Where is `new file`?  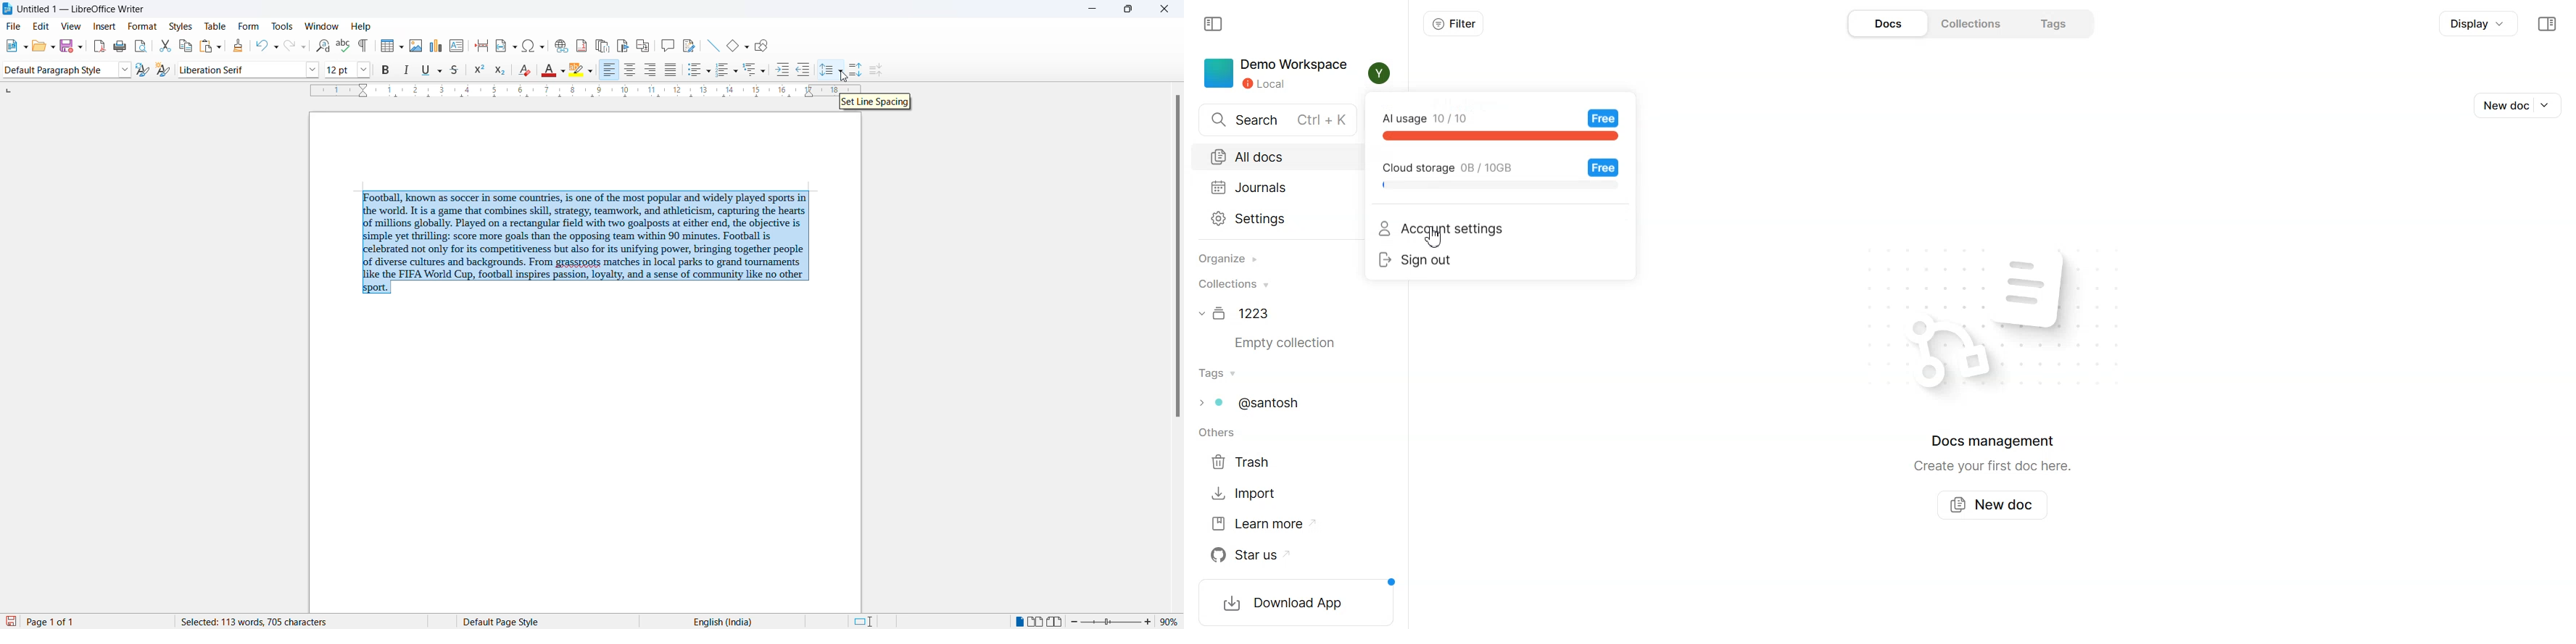 new file is located at coordinates (9, 47).